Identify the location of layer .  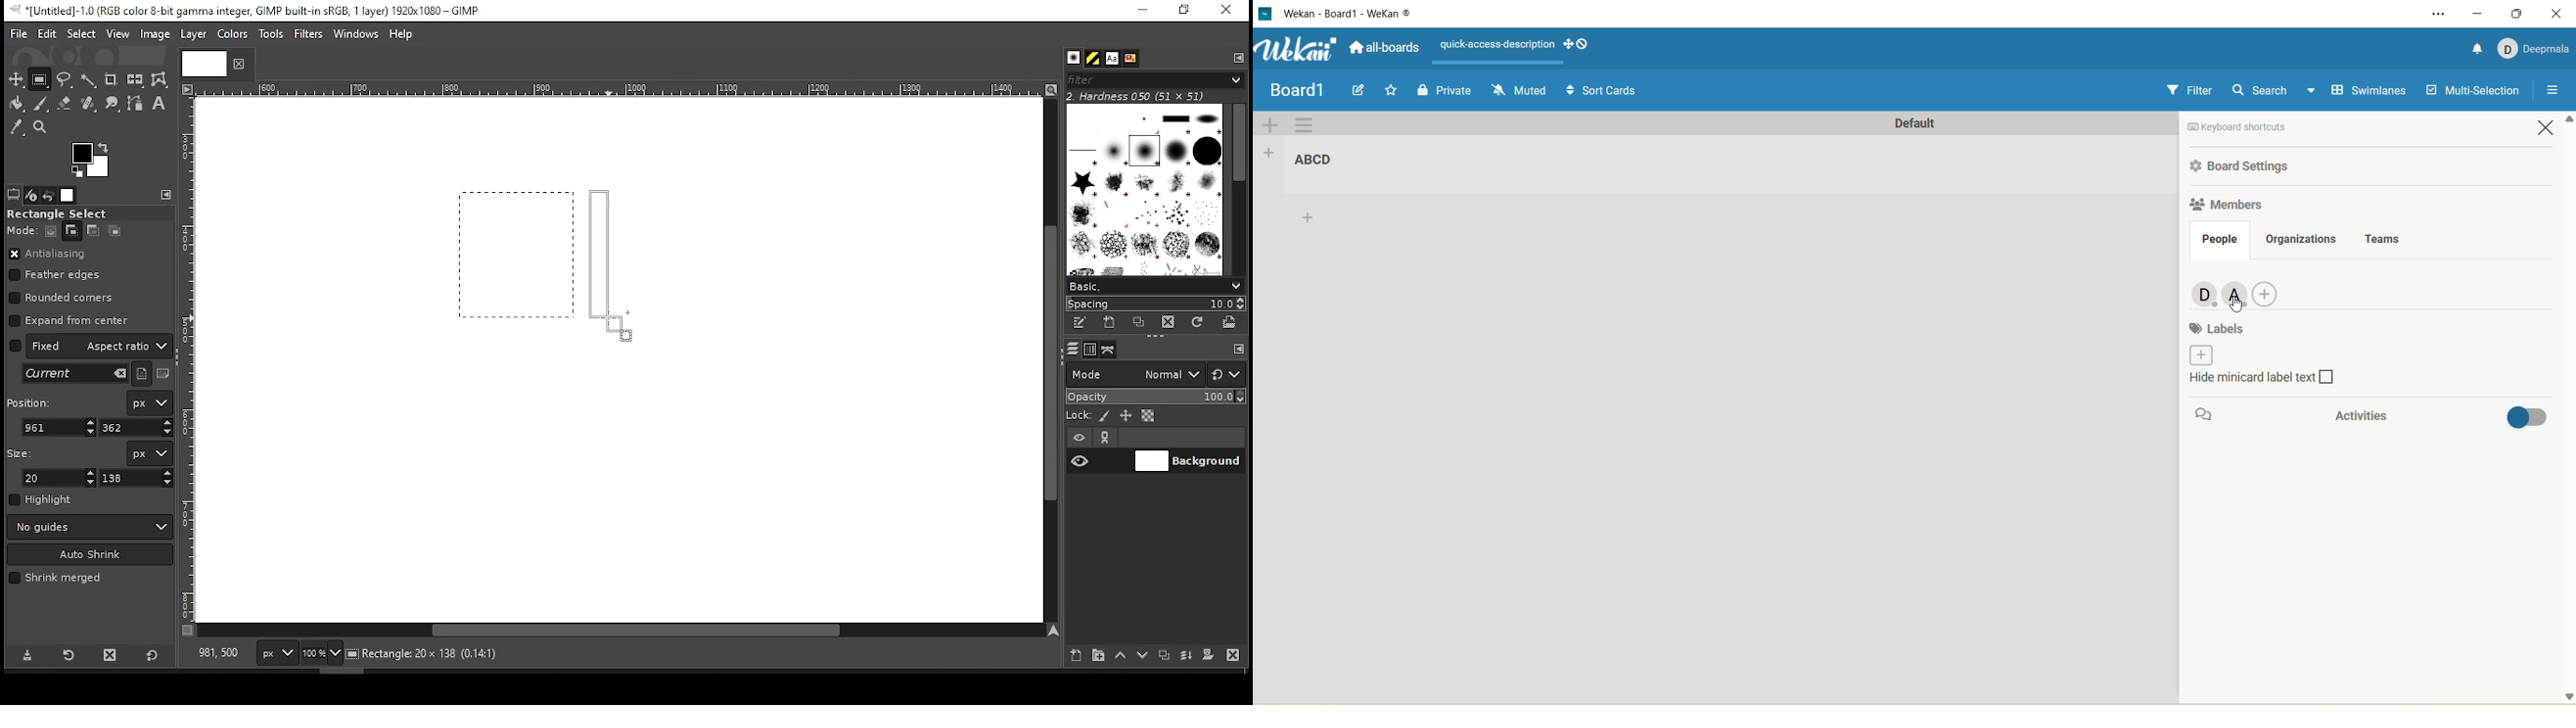
(1187, 461).